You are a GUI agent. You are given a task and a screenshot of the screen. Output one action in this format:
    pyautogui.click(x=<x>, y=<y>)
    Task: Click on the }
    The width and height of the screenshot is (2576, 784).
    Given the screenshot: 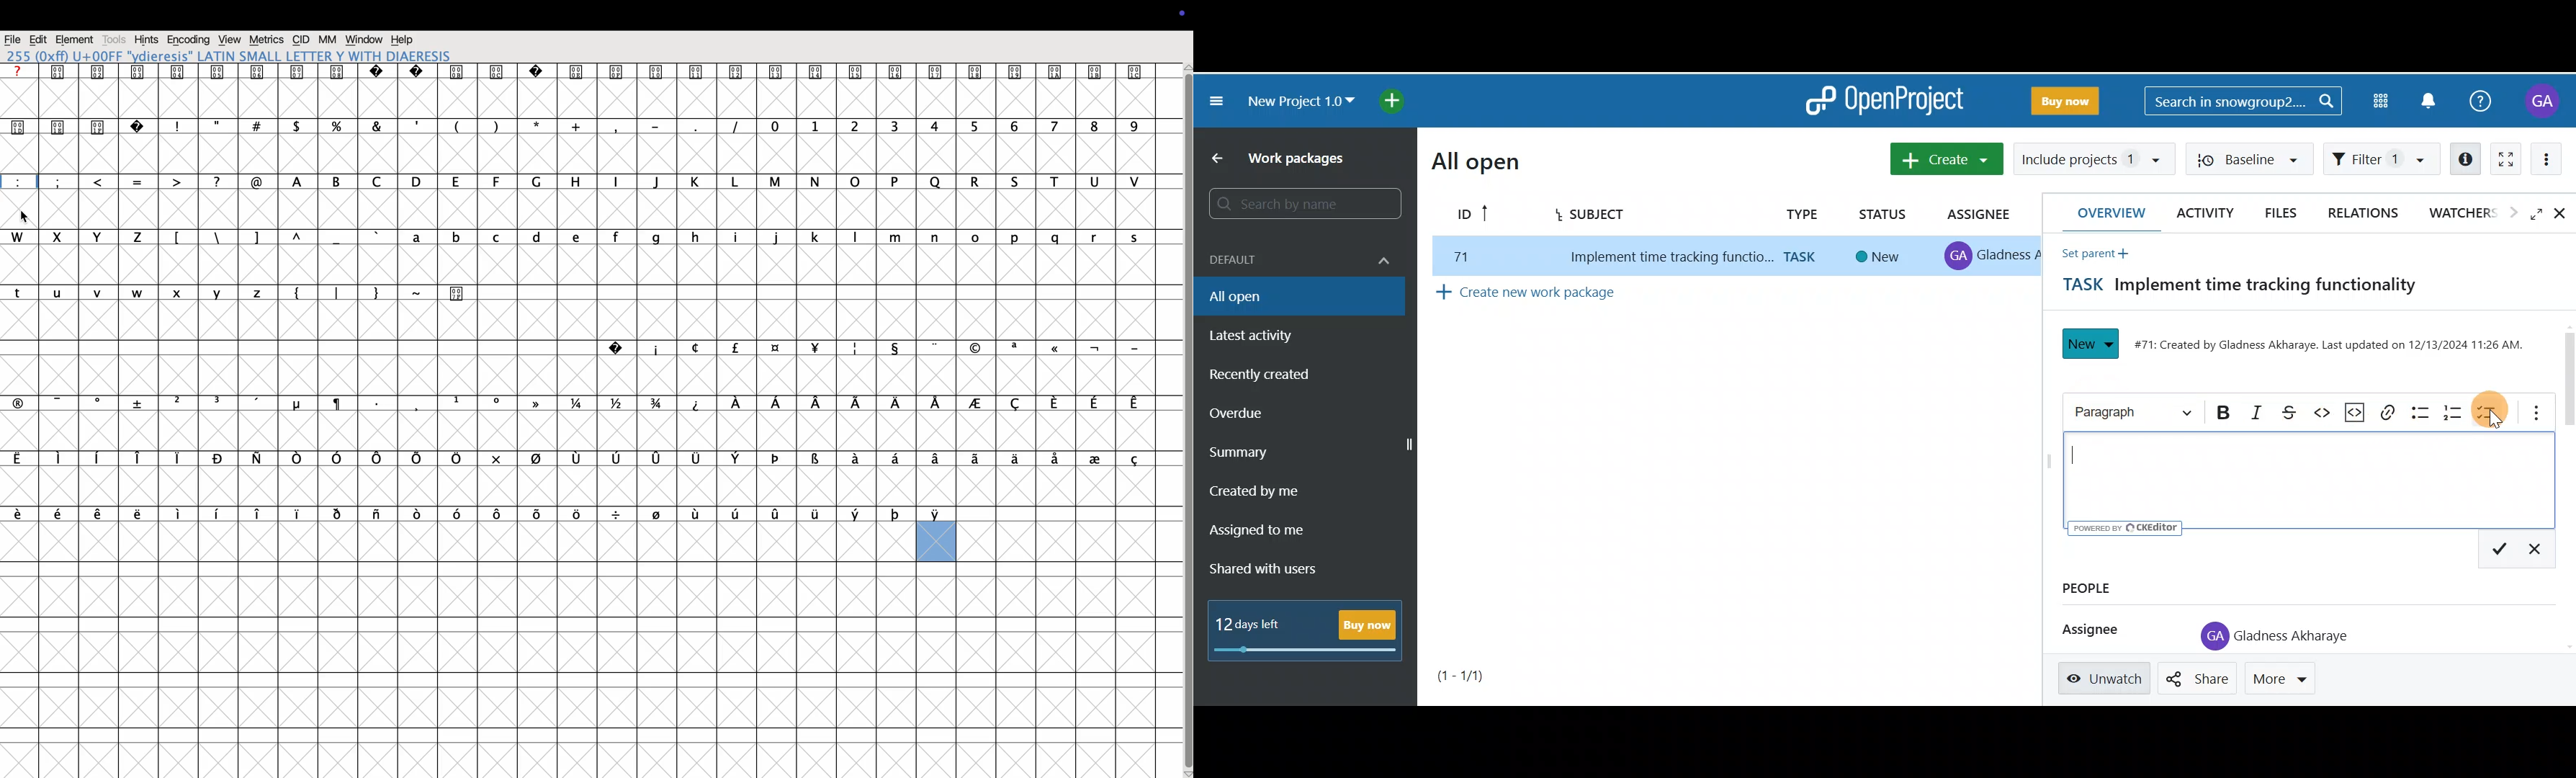 What is the action you would take?
    pyautogui.click(x=375, y=309)
    